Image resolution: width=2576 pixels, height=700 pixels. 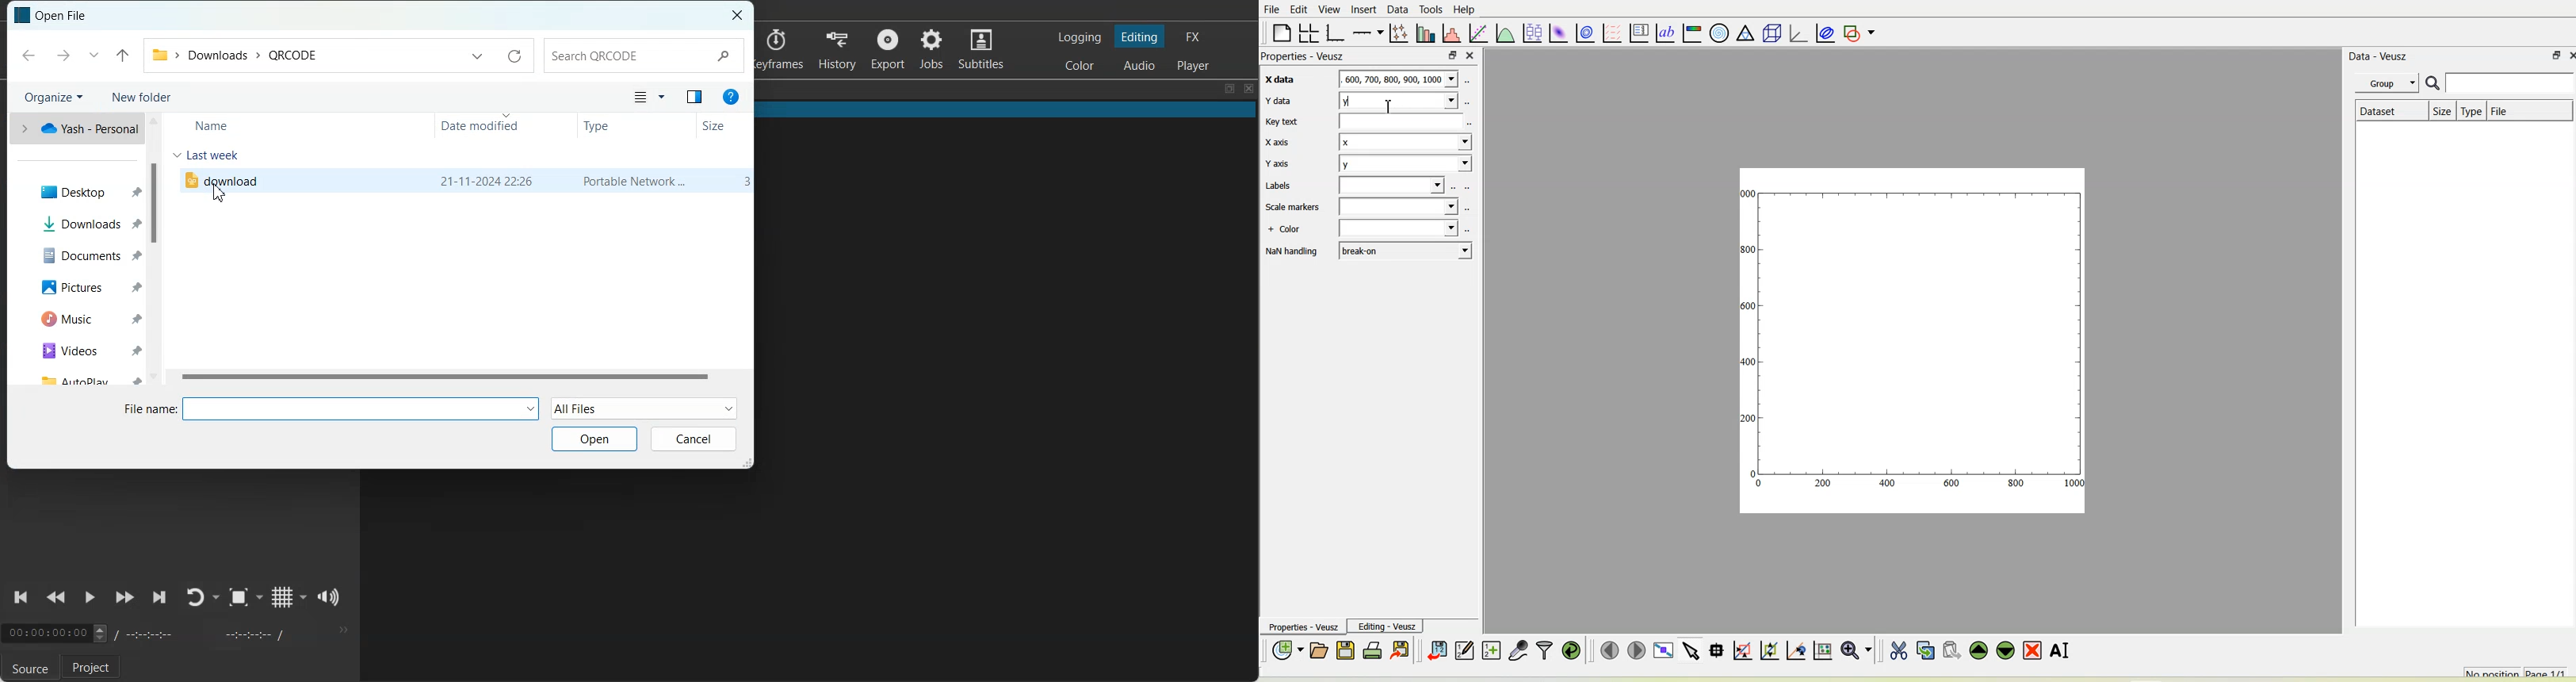 What do you see at coordinates (1282, 103) in the screenshot?
I see `Y data` at bounding box center [1282, 103].